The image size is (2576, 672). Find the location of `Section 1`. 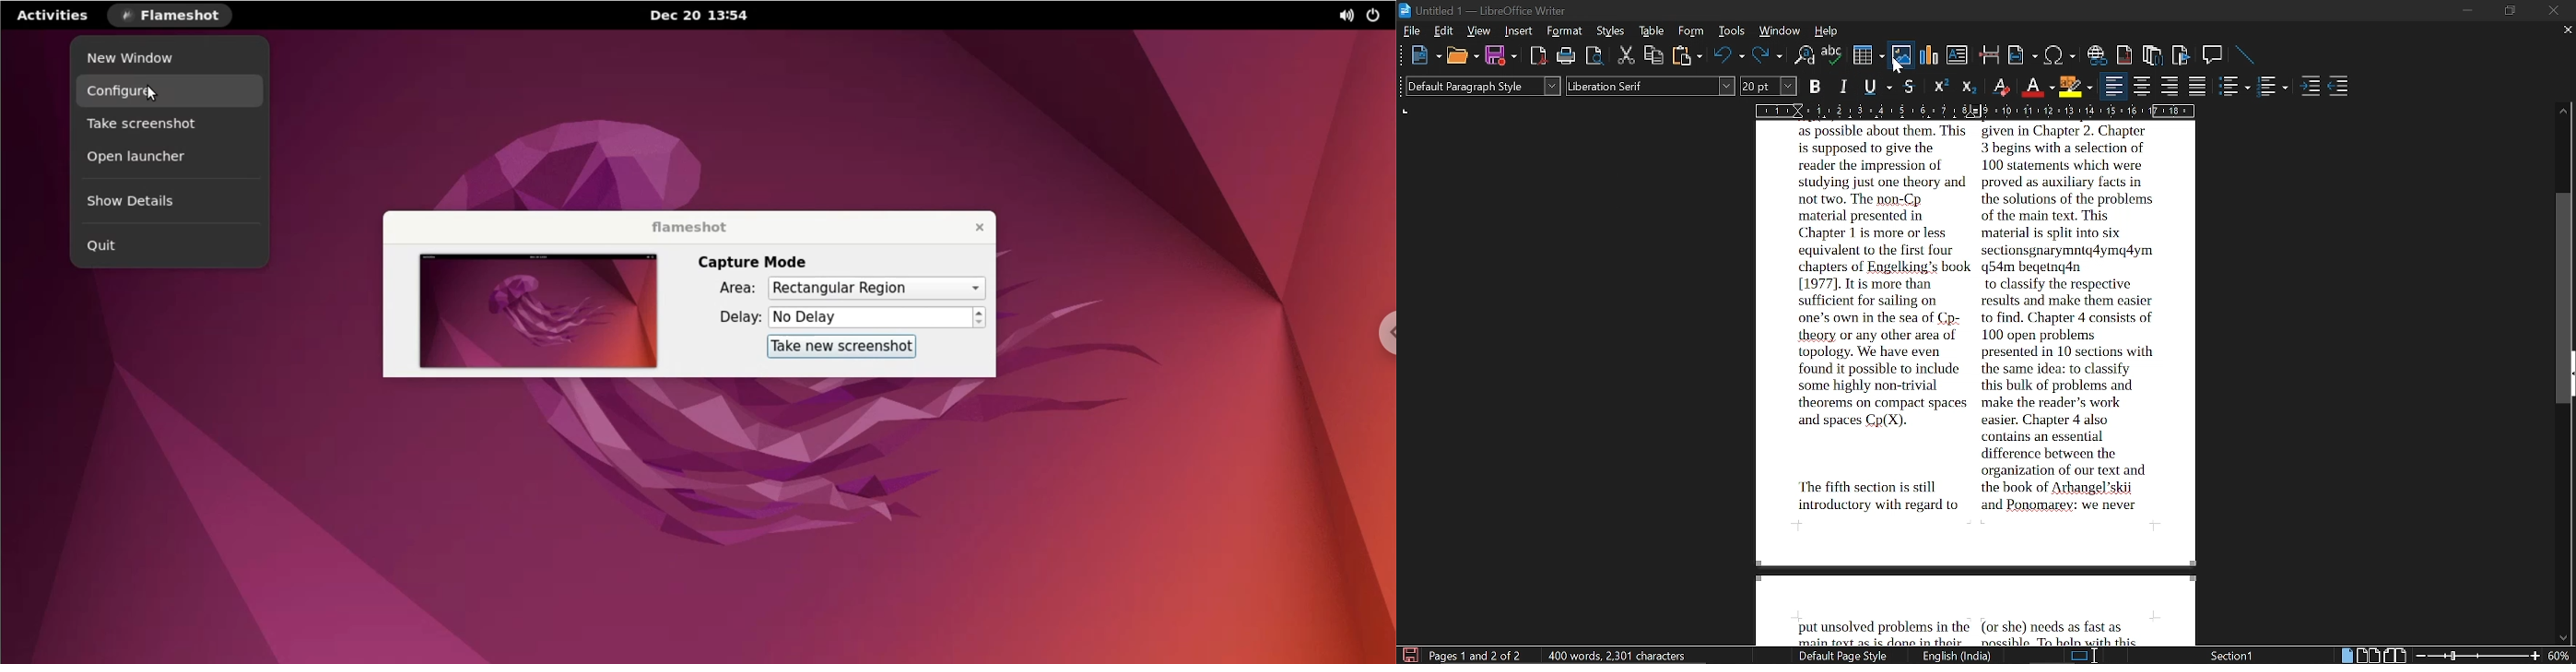

Section 1 is located at coordinates (2229, 655).